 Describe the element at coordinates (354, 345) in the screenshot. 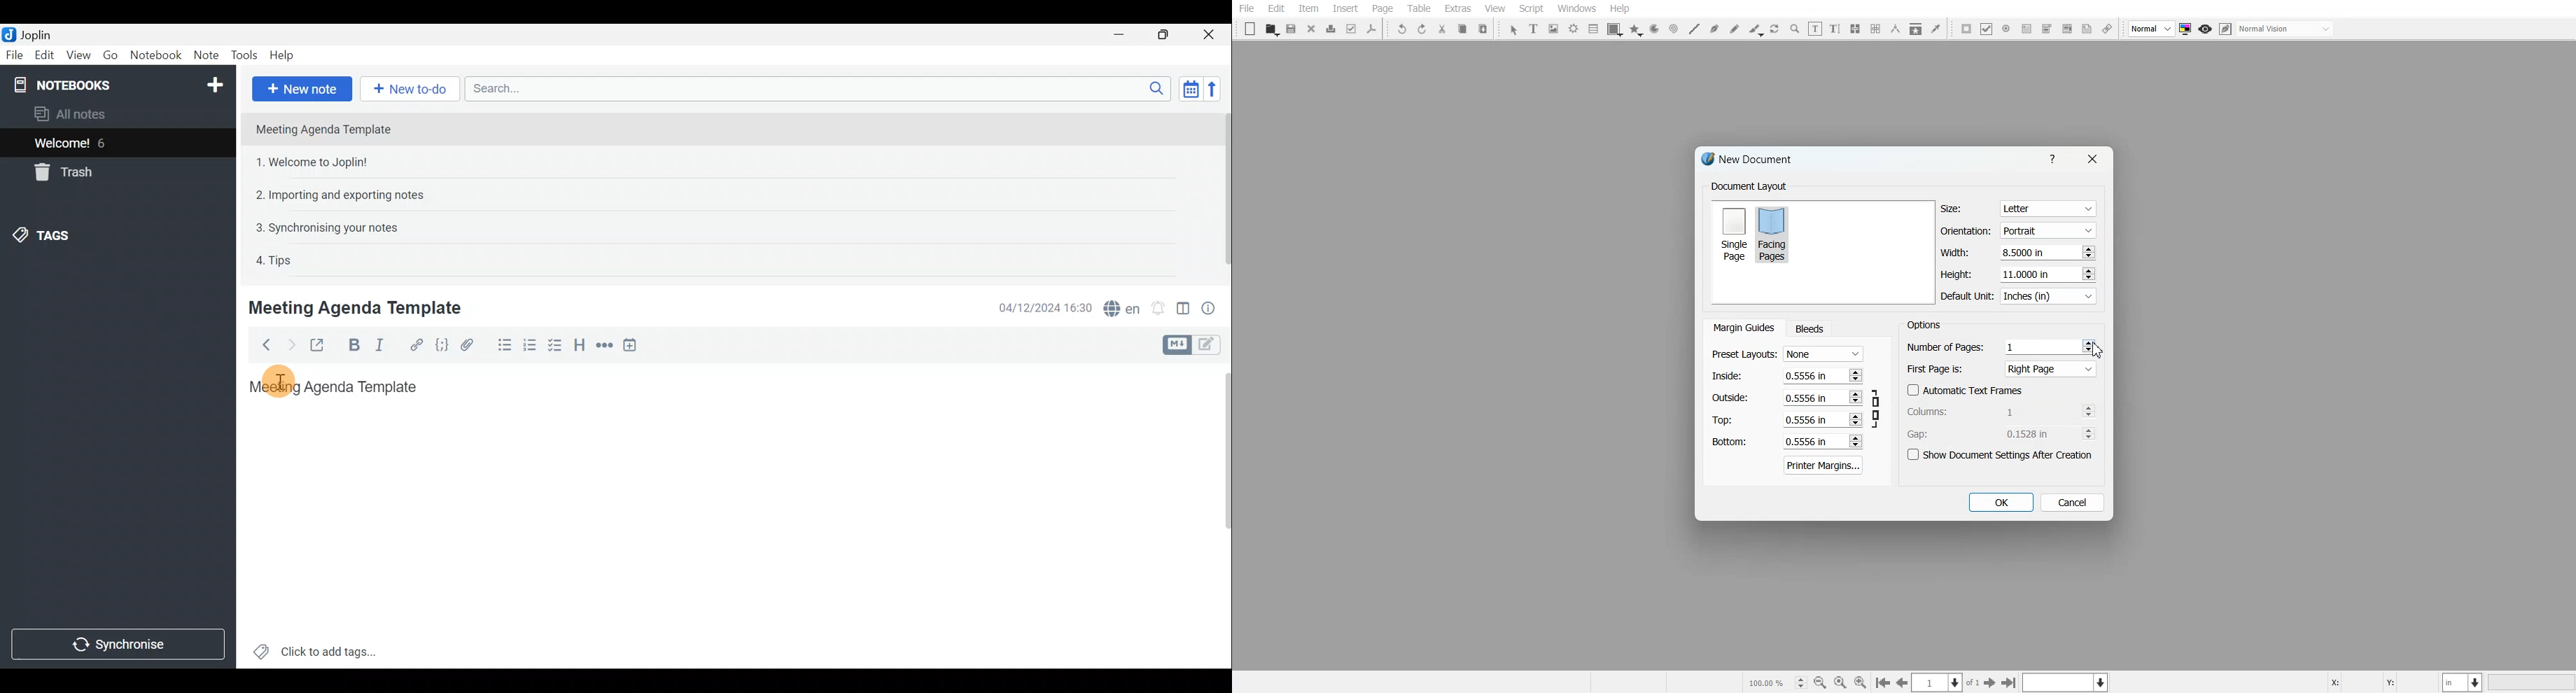

I see `Bold` at that location.